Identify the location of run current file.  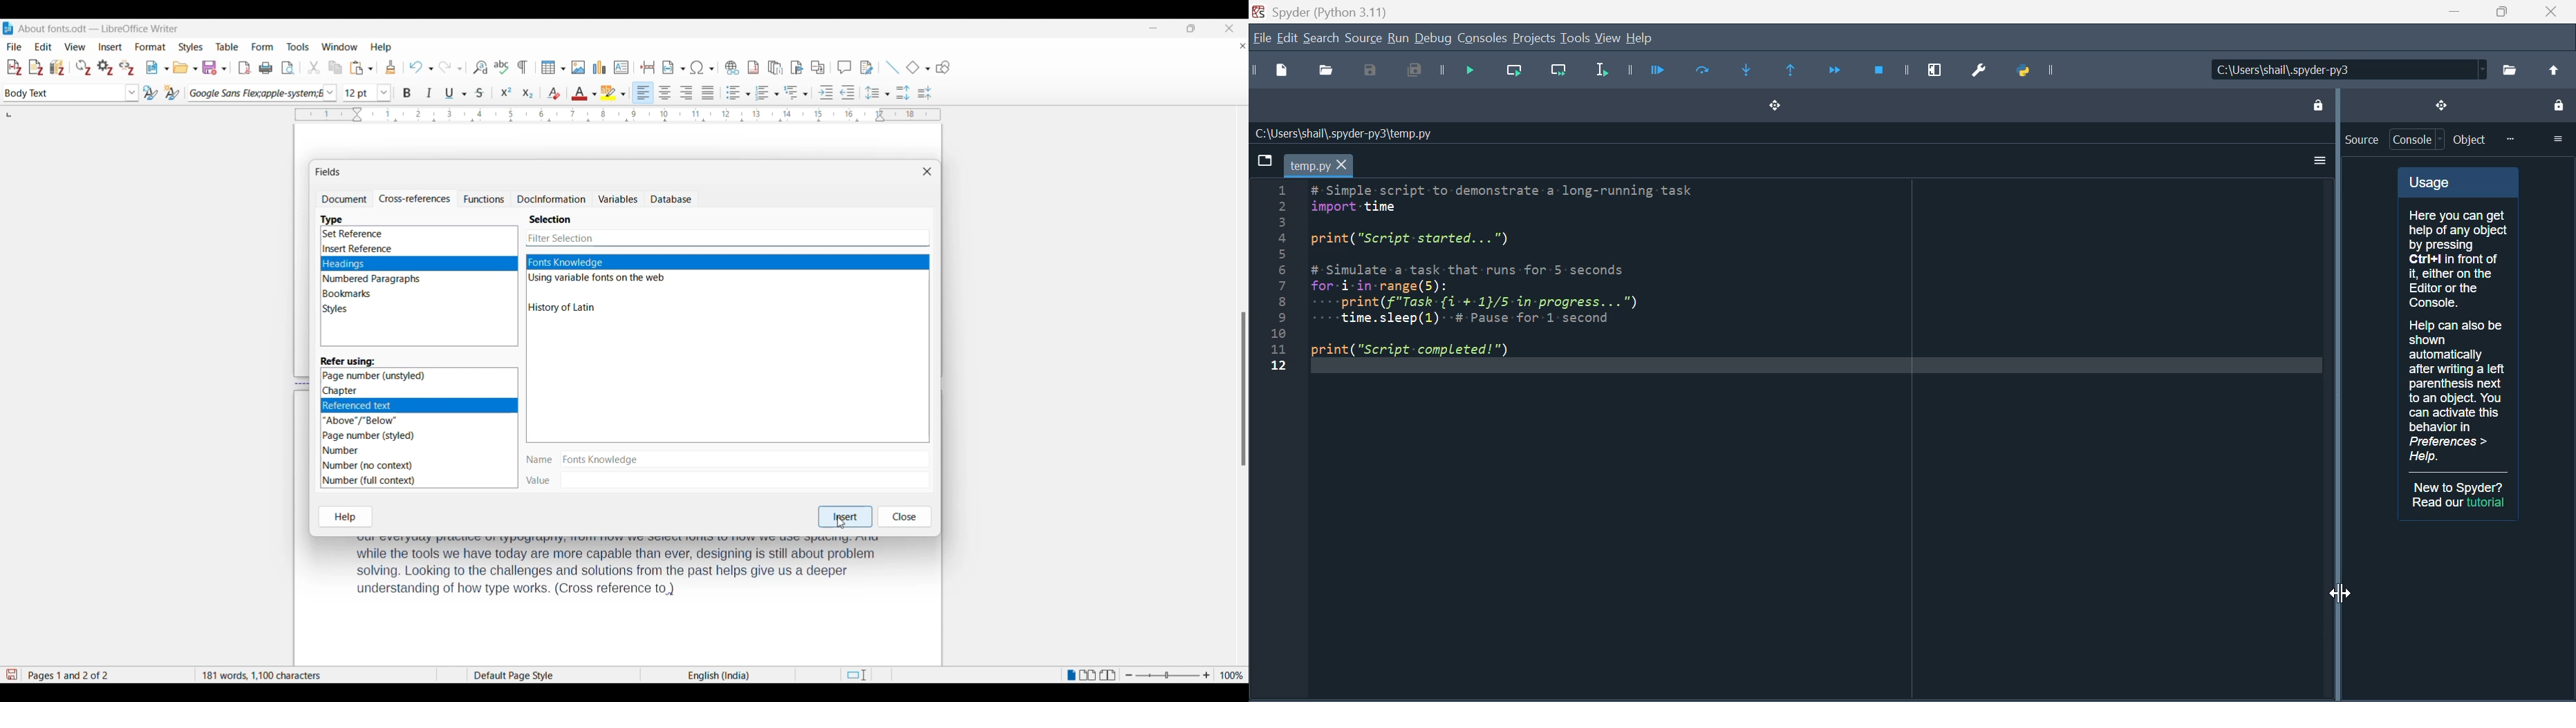
(1704, 71).